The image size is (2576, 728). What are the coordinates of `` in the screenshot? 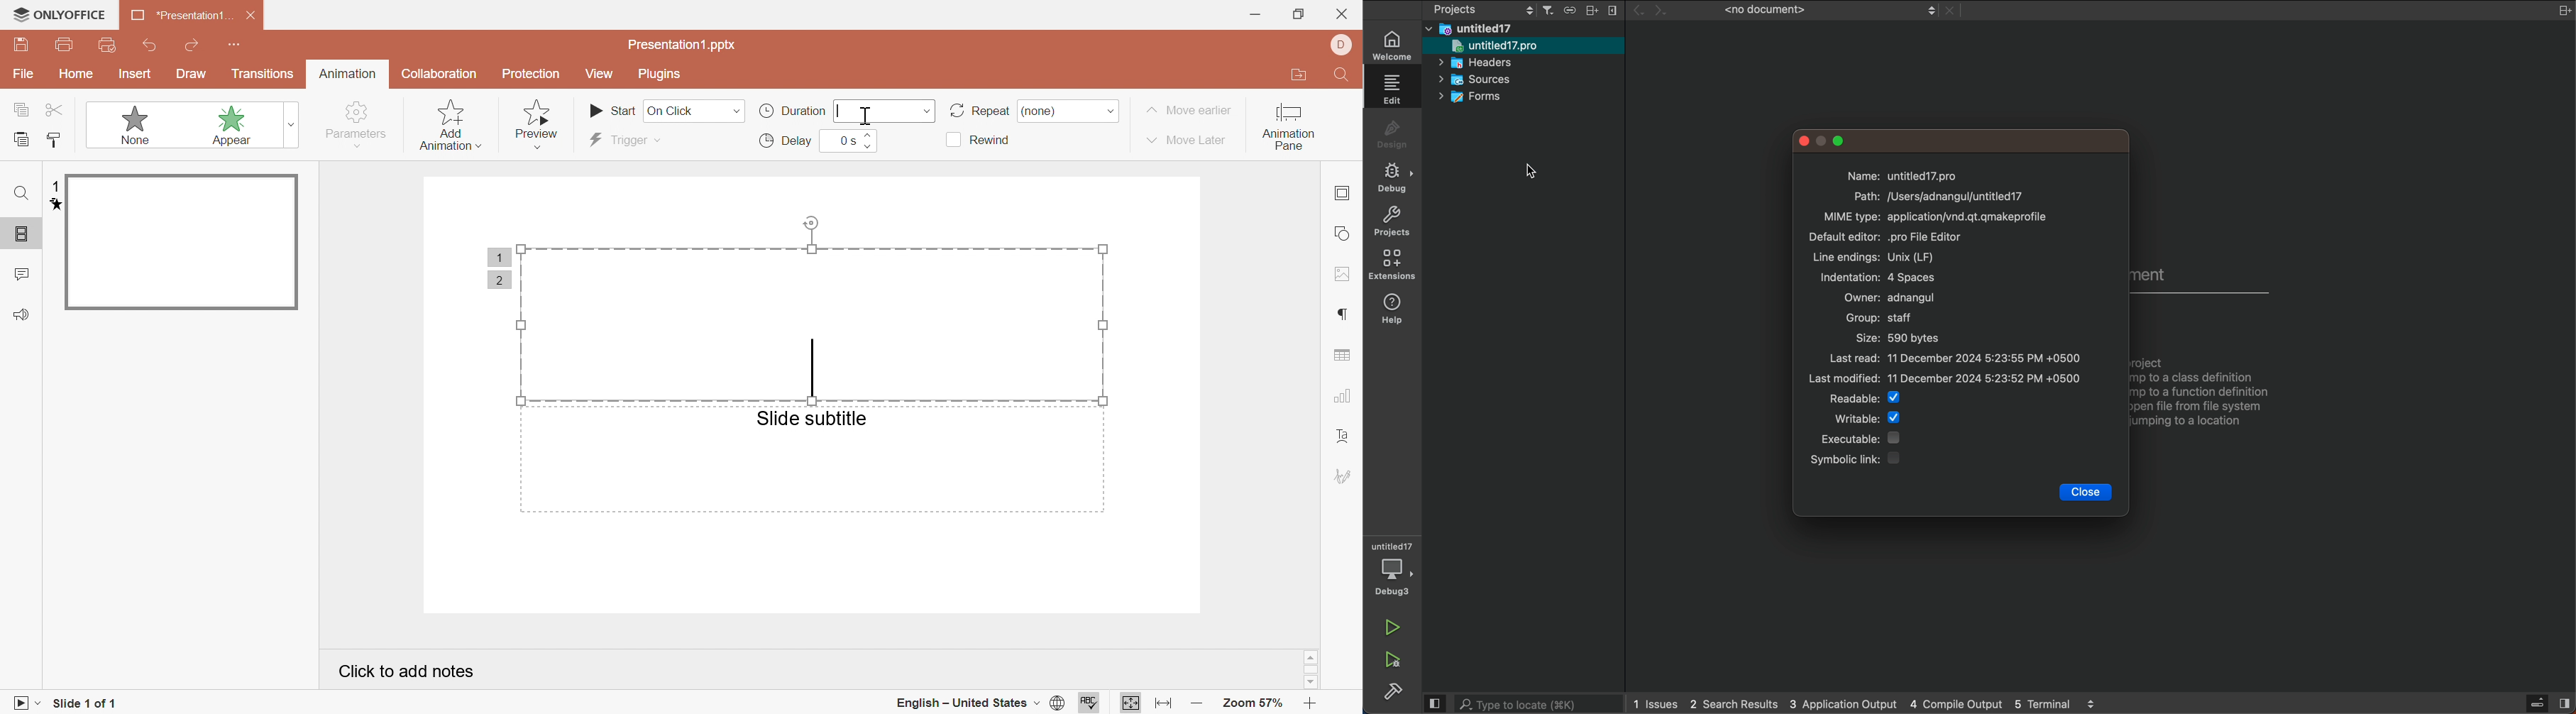 It's located at (1572, 10).